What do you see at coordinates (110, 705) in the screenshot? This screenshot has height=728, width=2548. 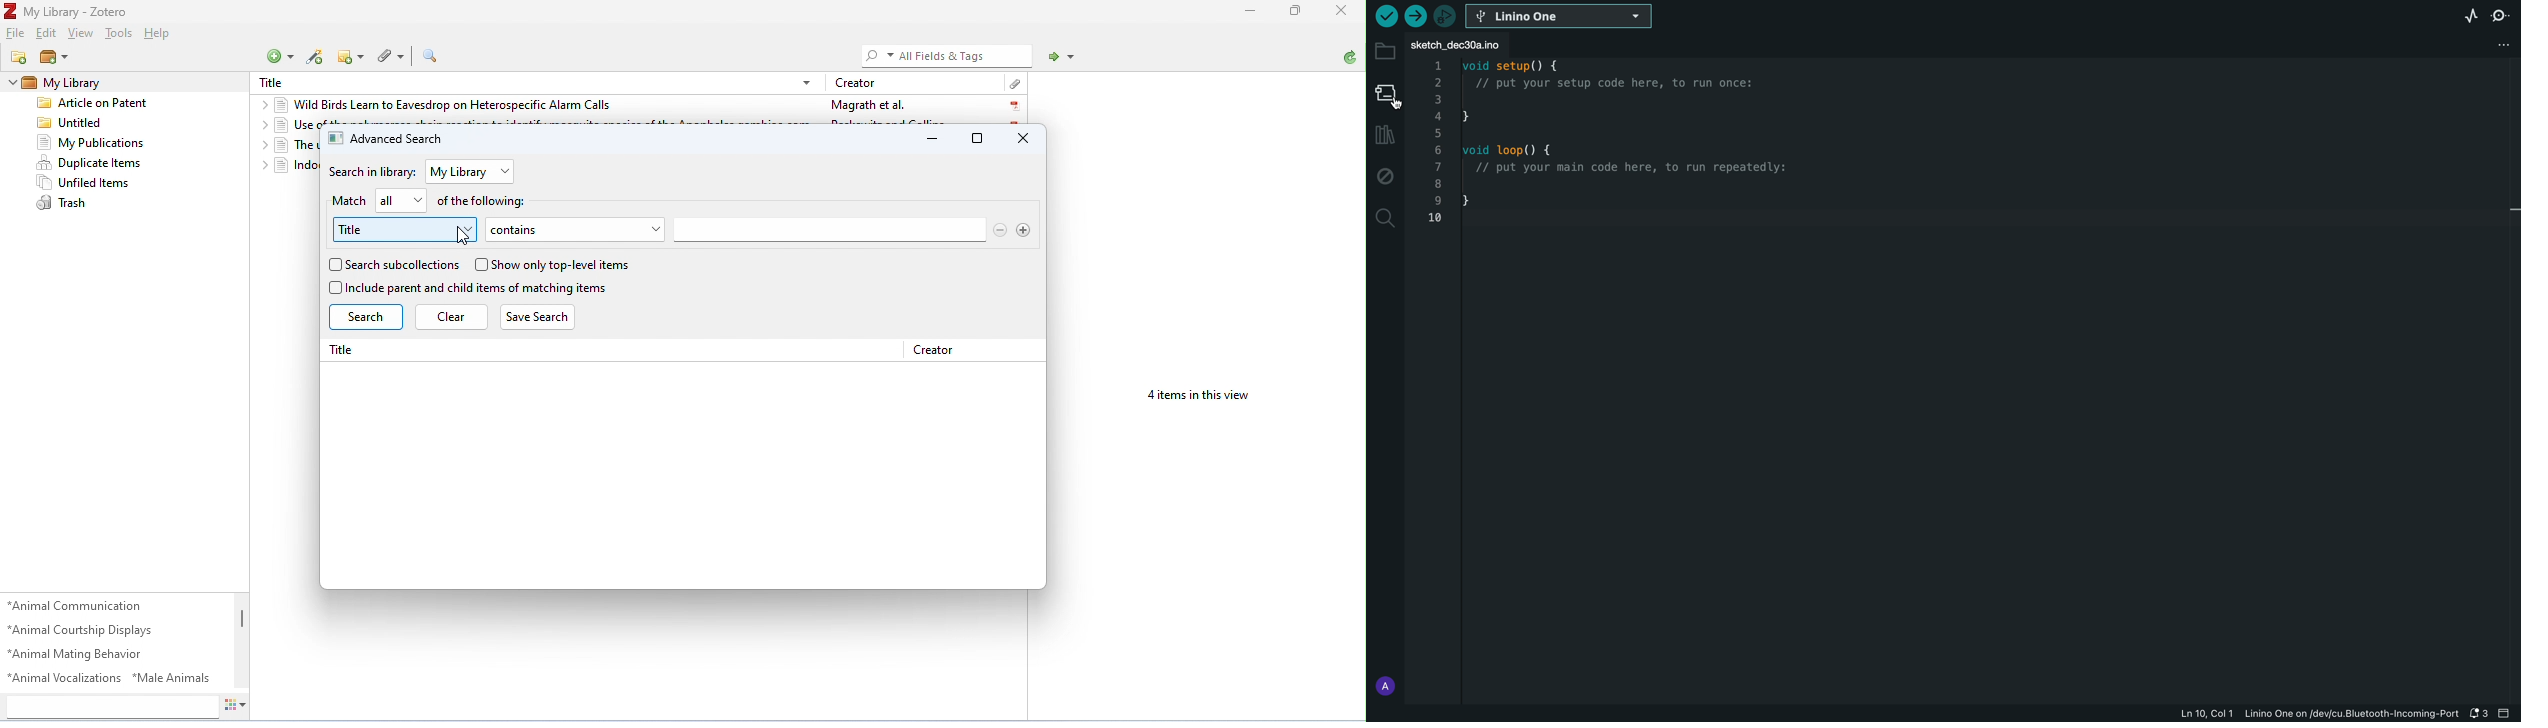 I see `search tags` at bounding box center [110, 705].